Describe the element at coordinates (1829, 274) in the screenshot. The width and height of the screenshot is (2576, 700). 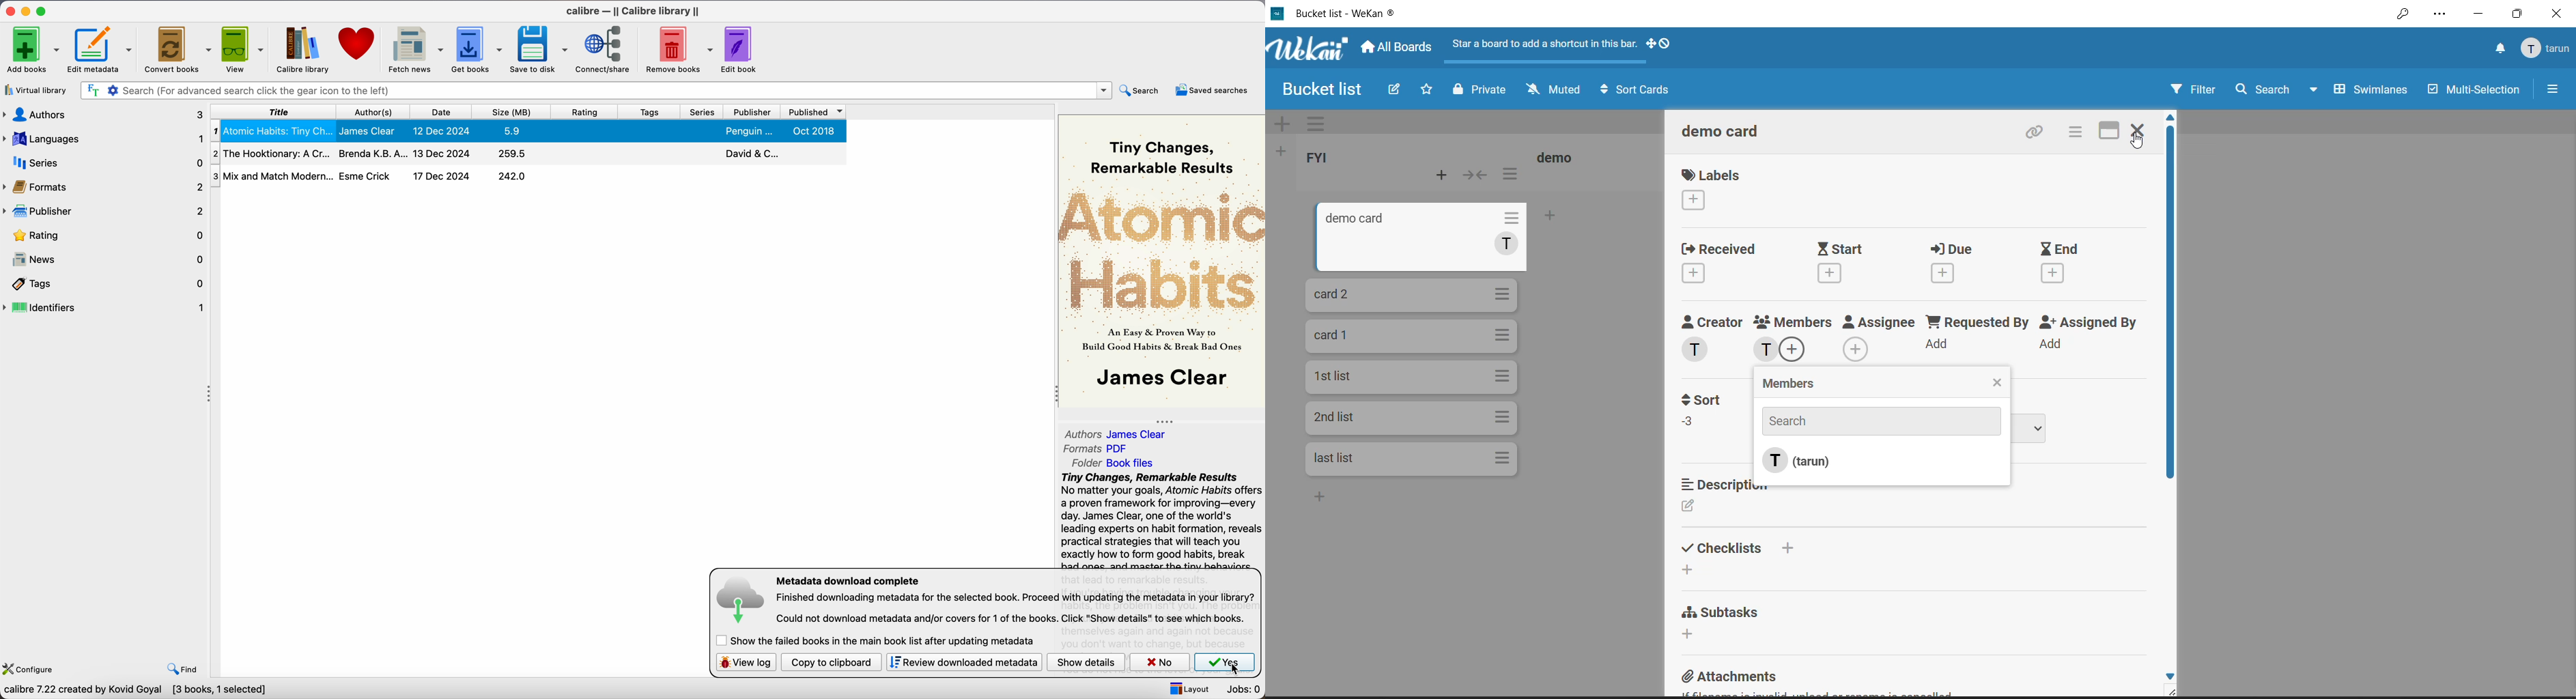
I see `add date` at that location.